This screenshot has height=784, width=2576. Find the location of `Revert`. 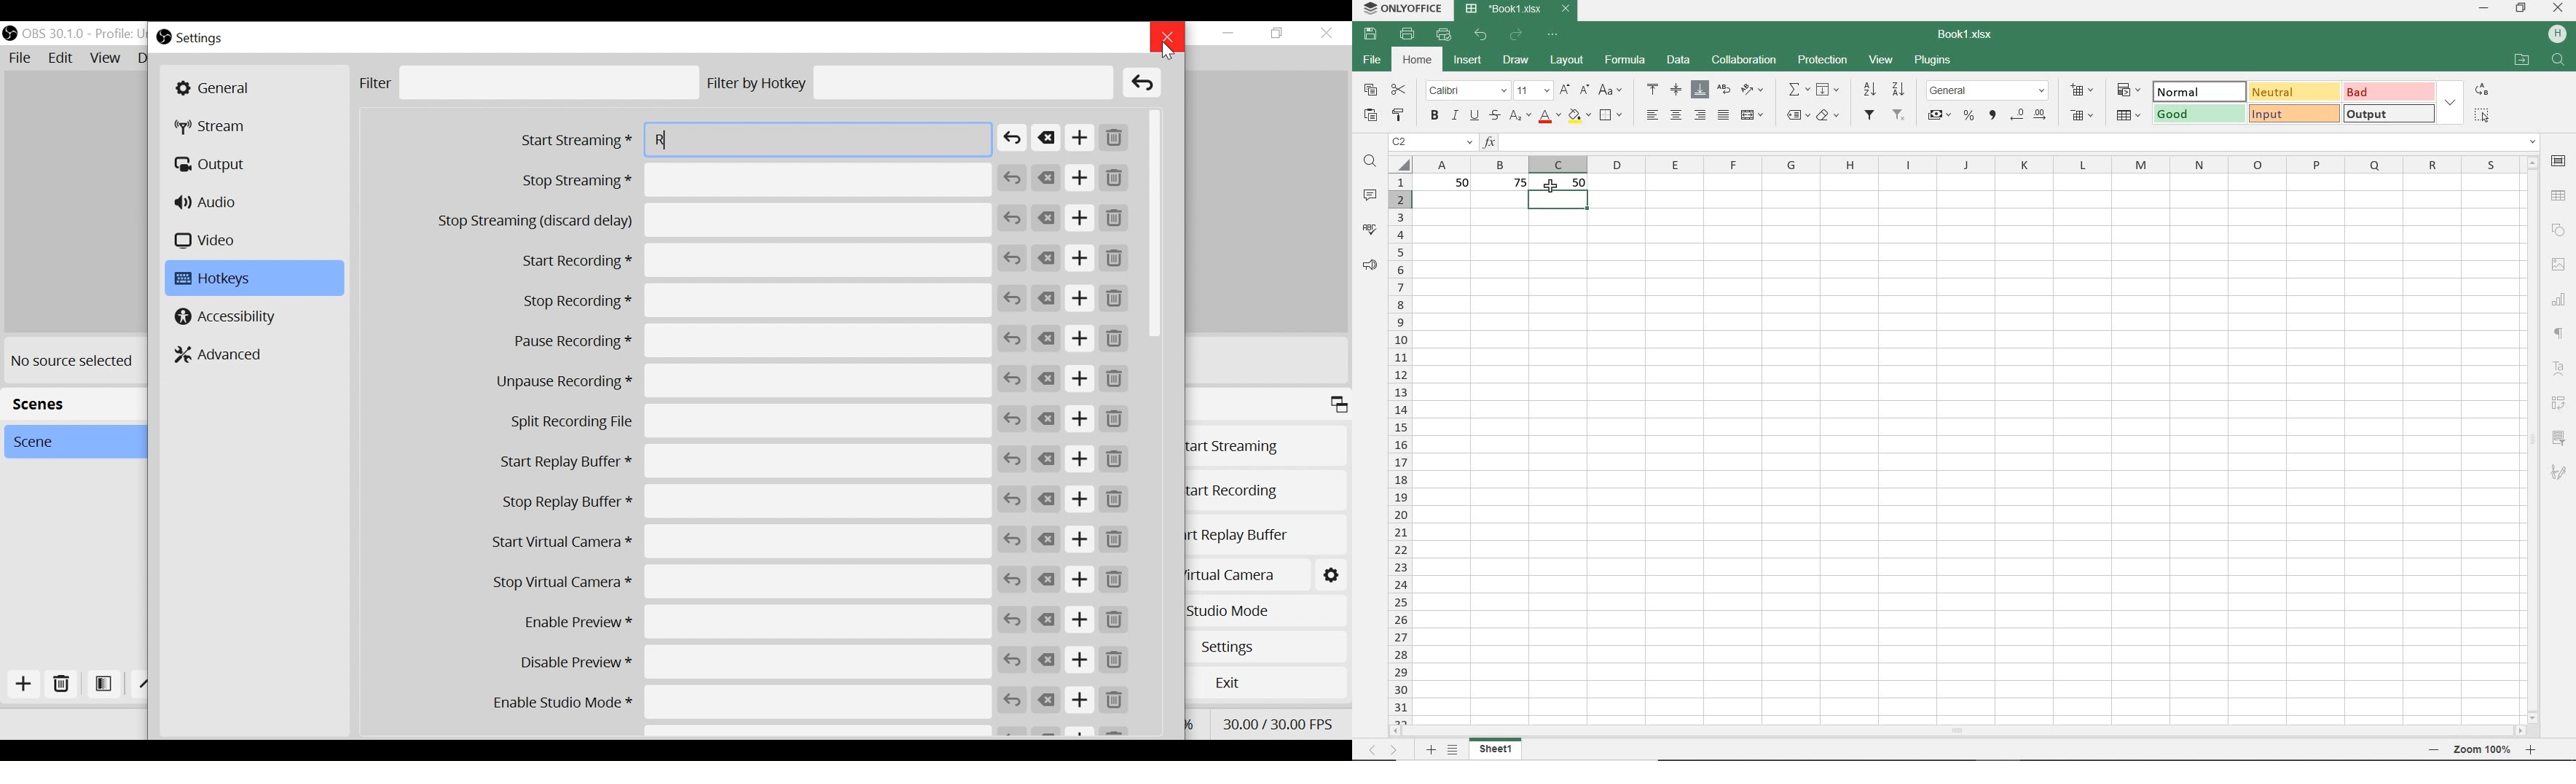

Revert is located at coordinates (1013, 700).